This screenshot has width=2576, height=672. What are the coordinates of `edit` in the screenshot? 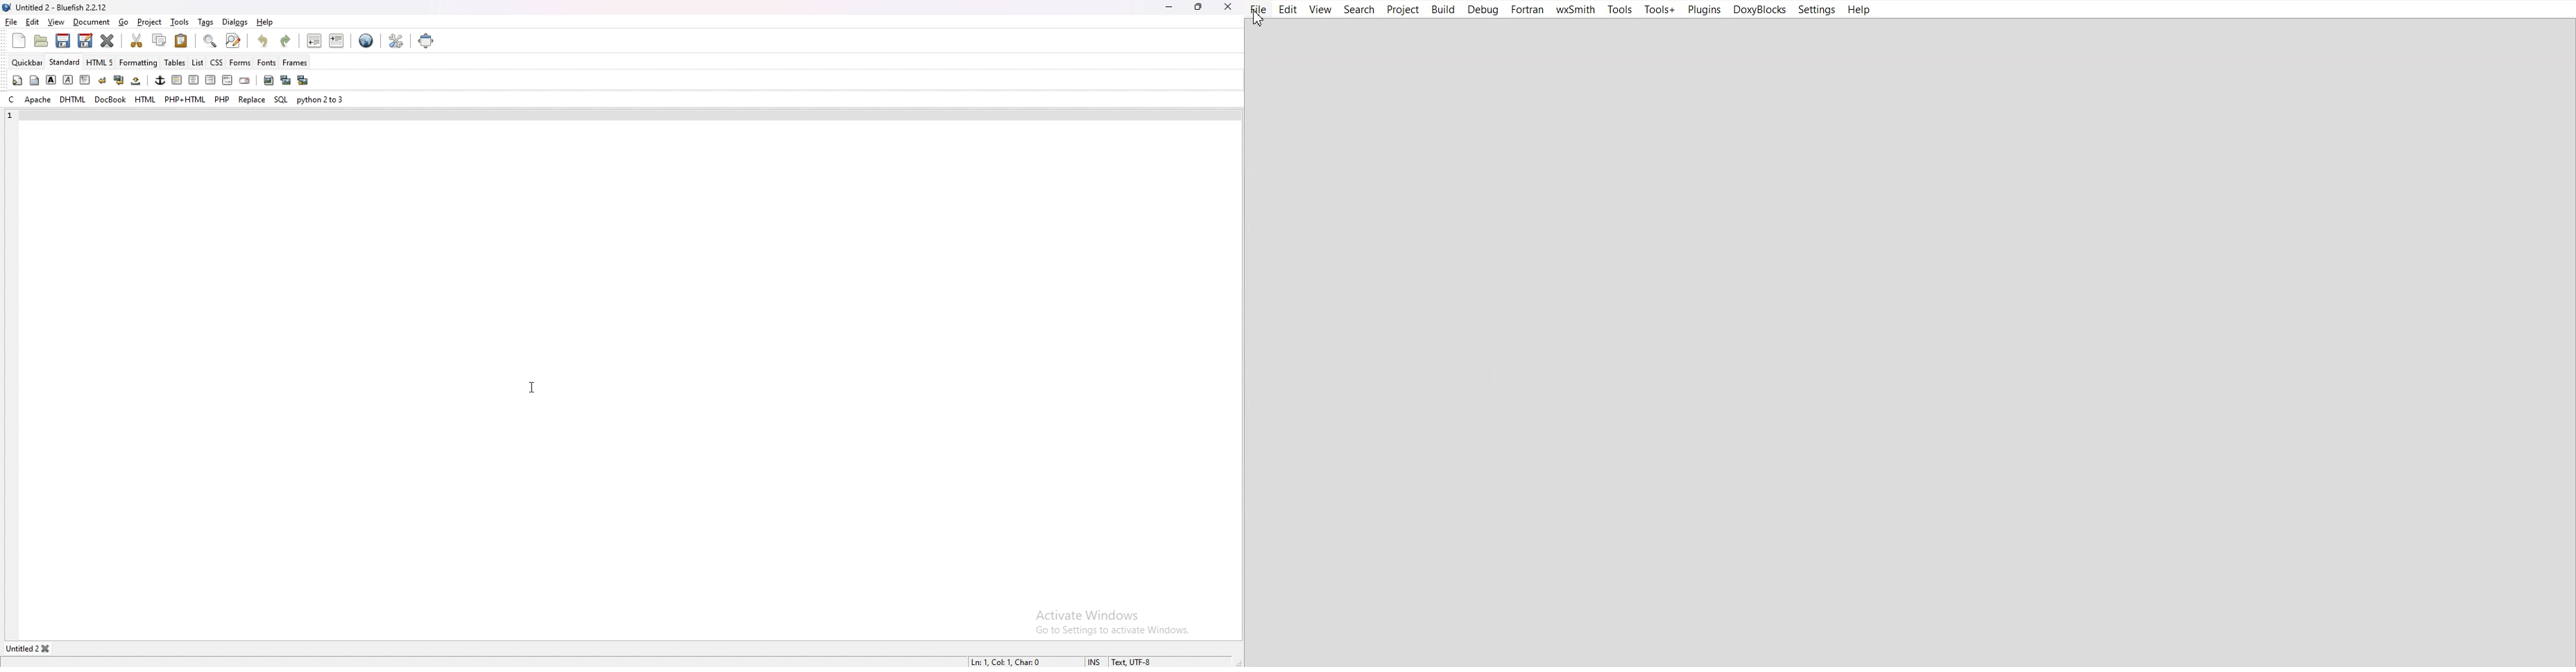 It's located at (33, 22).